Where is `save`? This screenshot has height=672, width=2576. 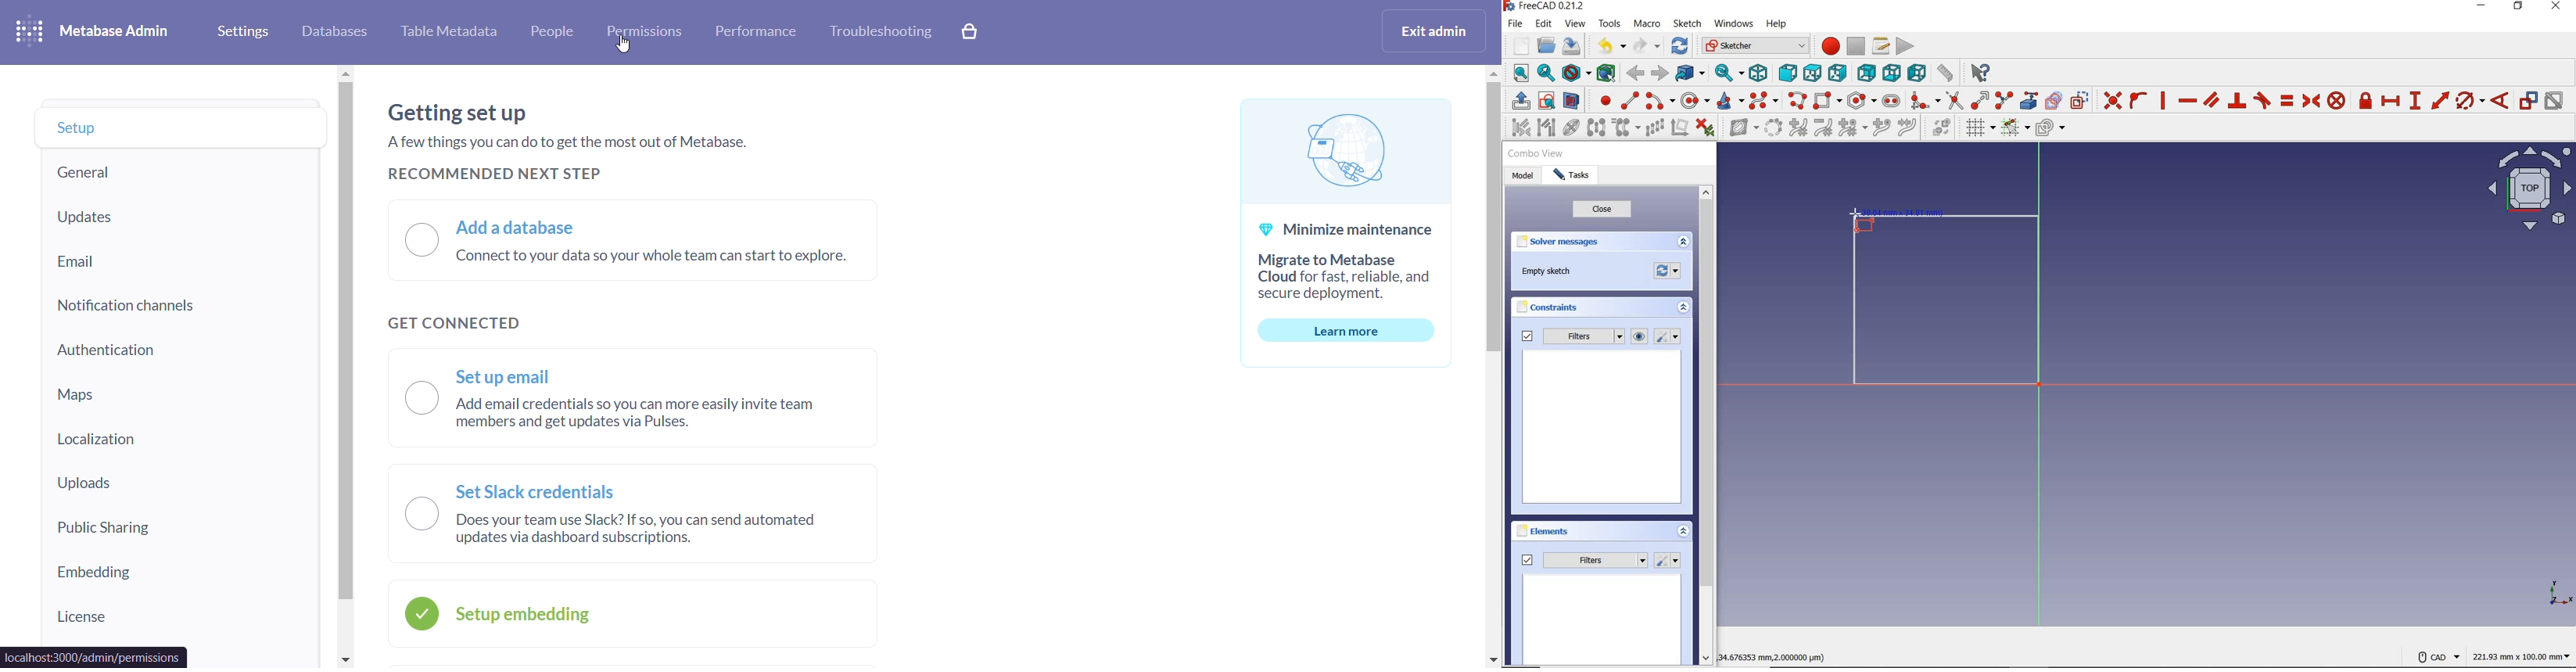
save is located at coordinates (1572, 45).